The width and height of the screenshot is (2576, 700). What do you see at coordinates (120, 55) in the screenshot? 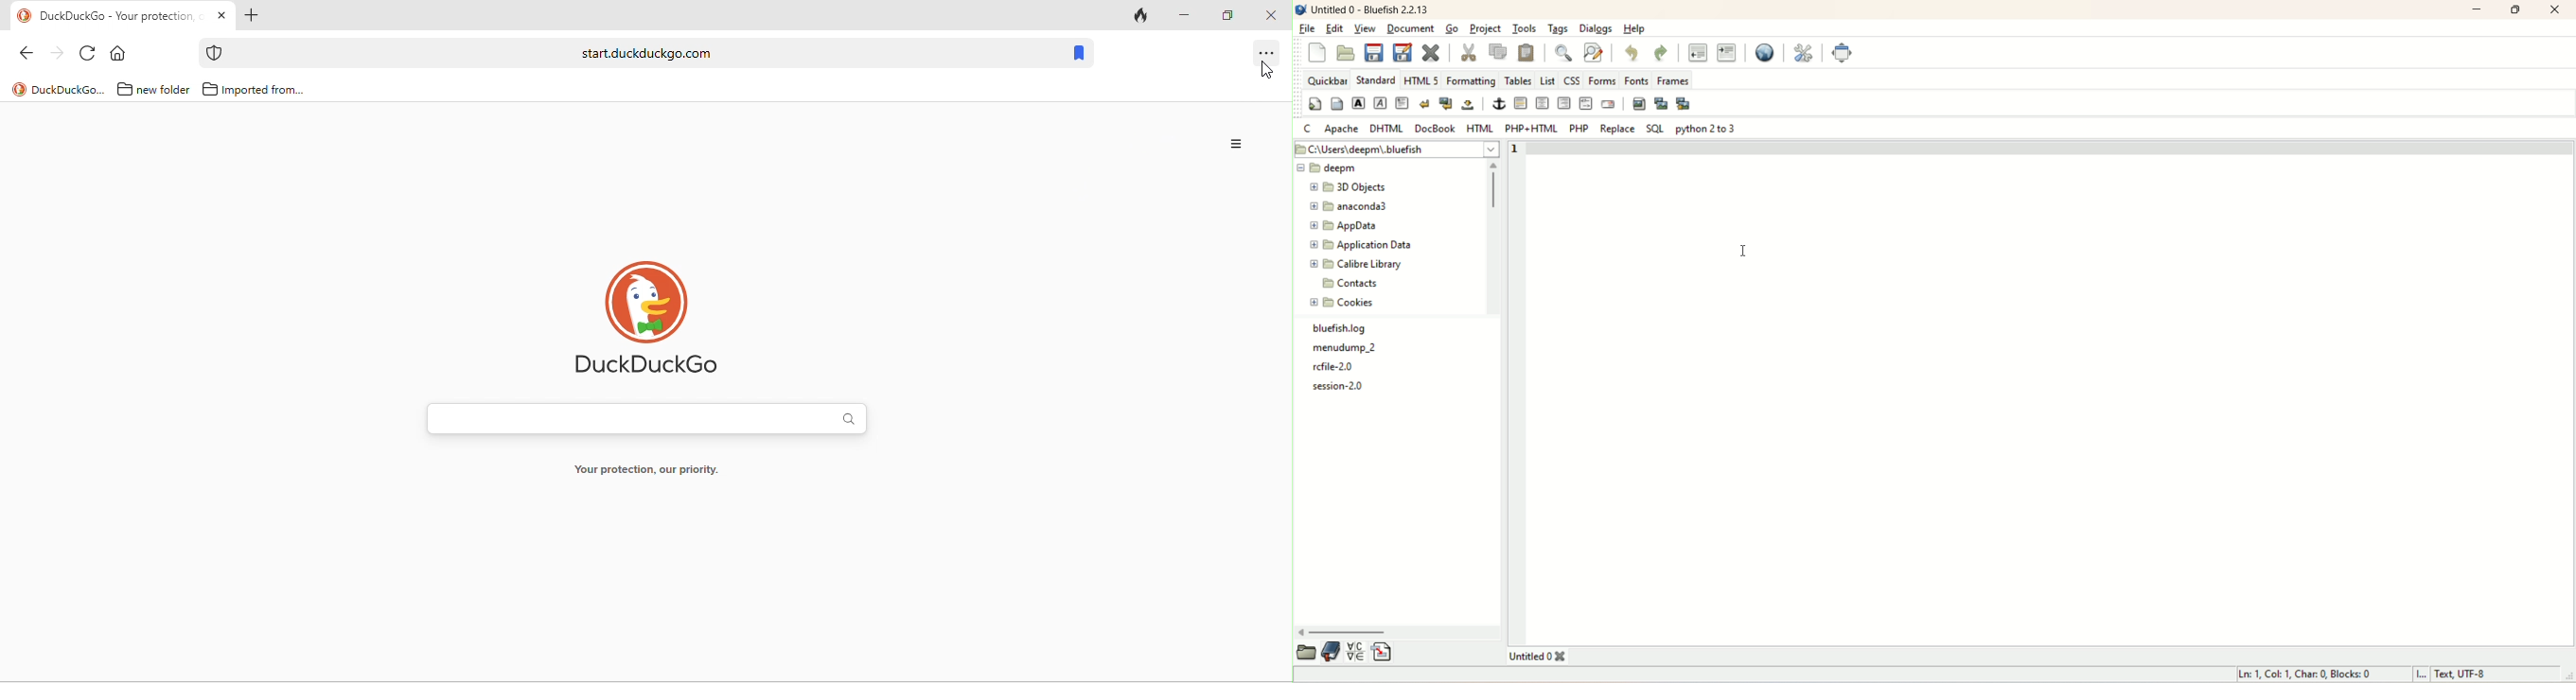
I see `home` at bounding box center [120, 55].